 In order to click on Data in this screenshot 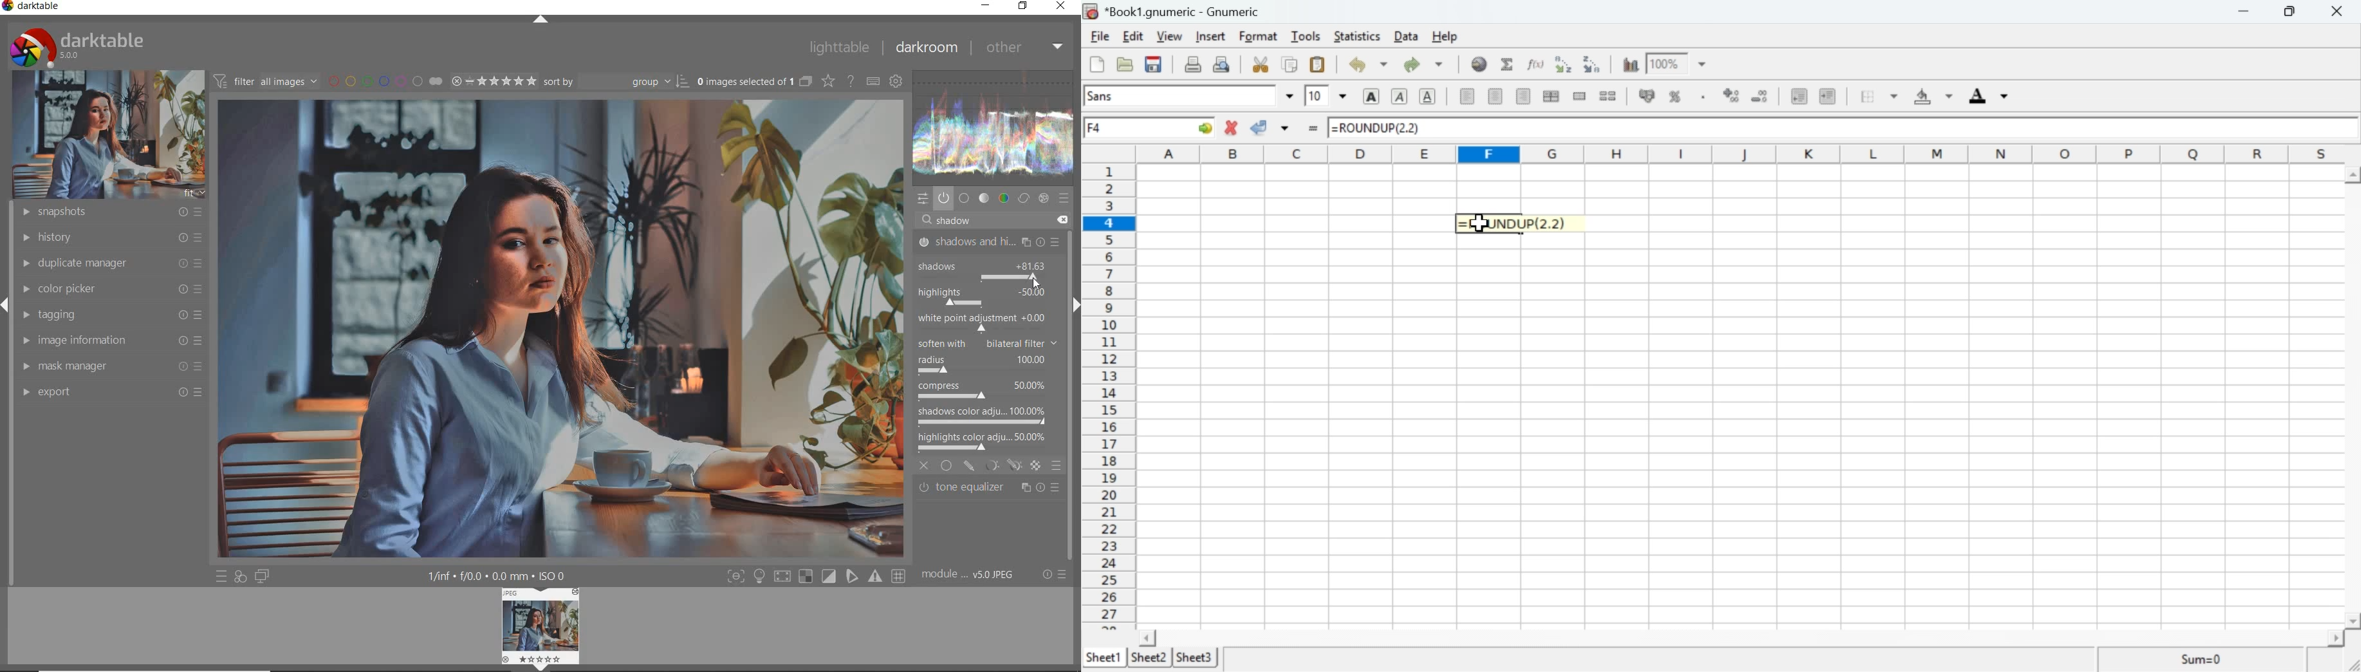, I will do `click(1403, 36)`.